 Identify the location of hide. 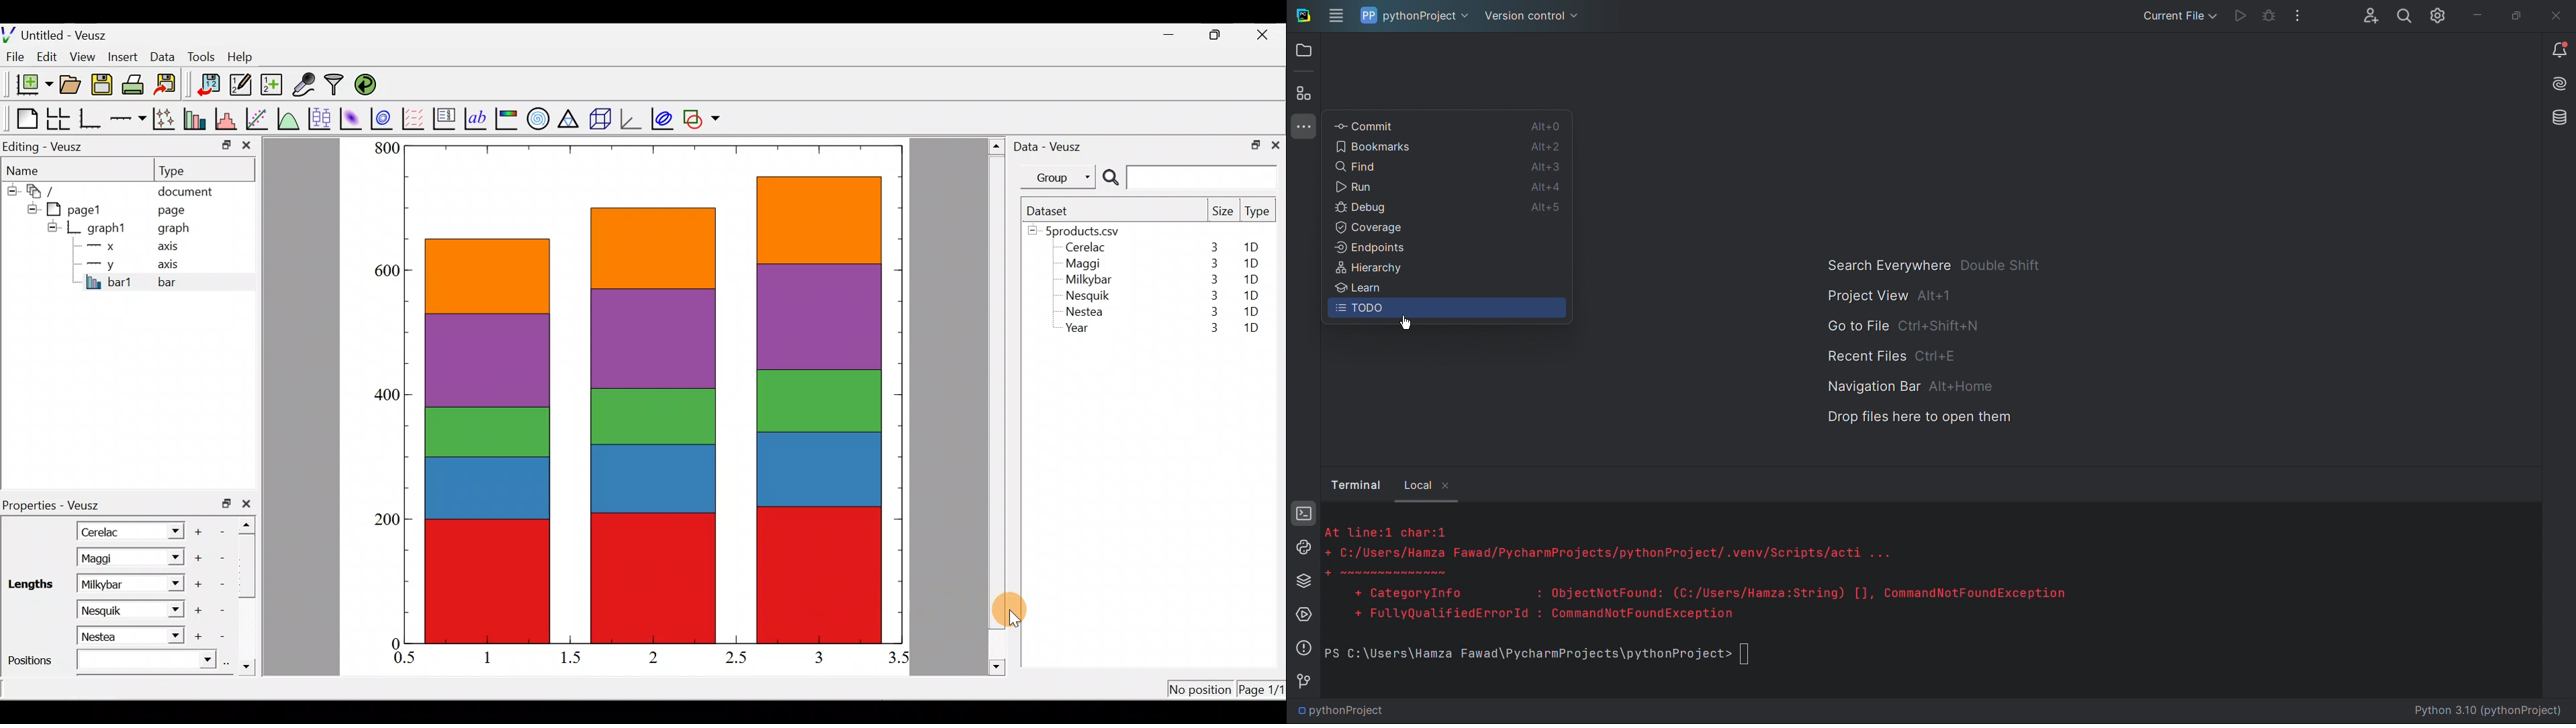
(29, 207).